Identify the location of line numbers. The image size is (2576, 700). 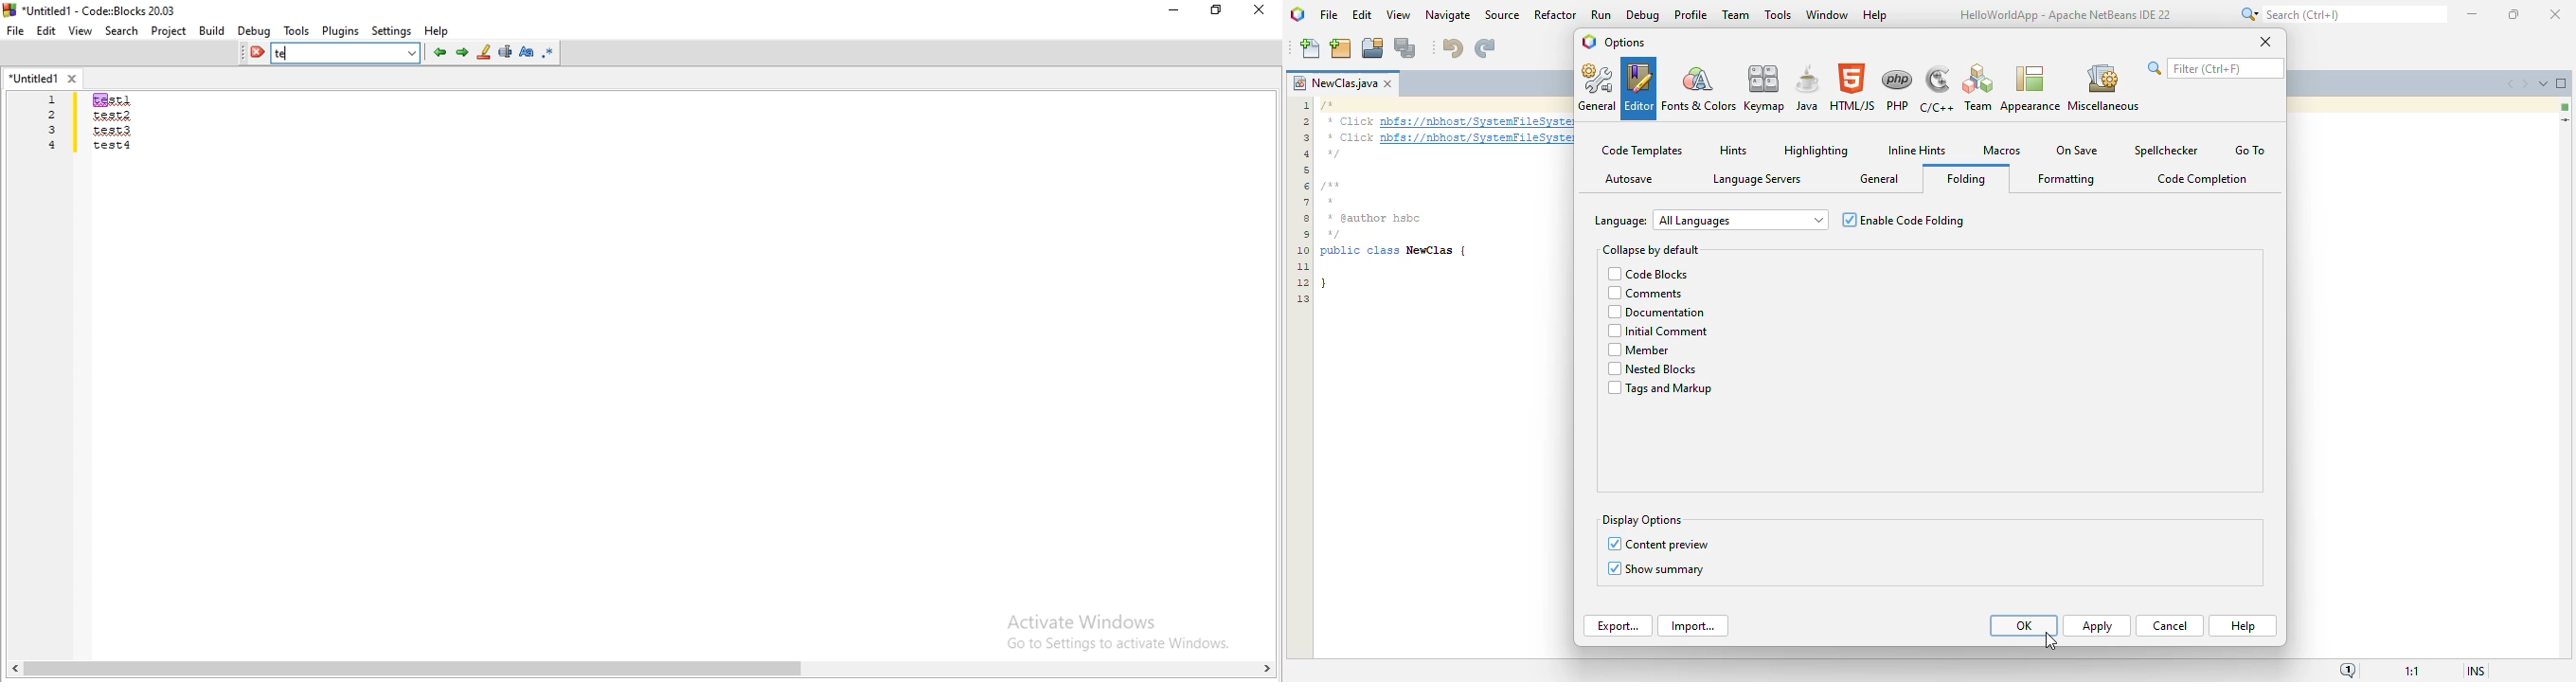
(54, 124).